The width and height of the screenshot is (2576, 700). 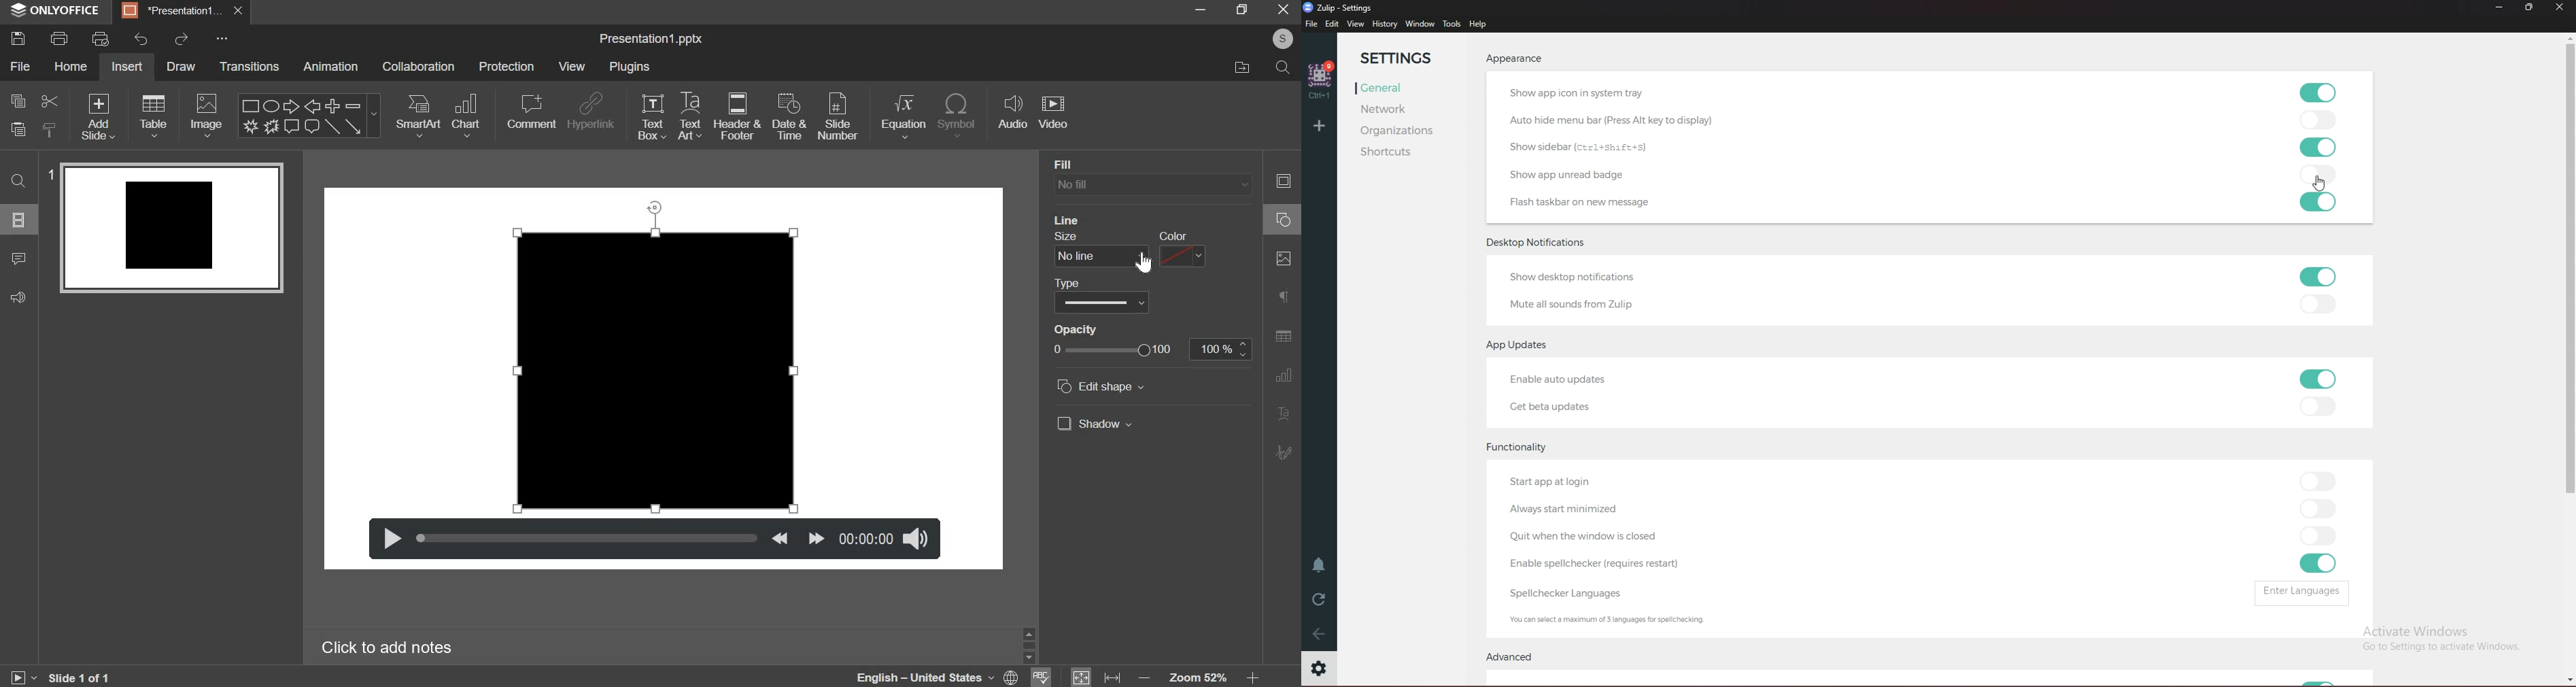 What do you see at coordinates (1098, 423) in the screenshot?
I see `shadow` at bounding box center [1098, 423].